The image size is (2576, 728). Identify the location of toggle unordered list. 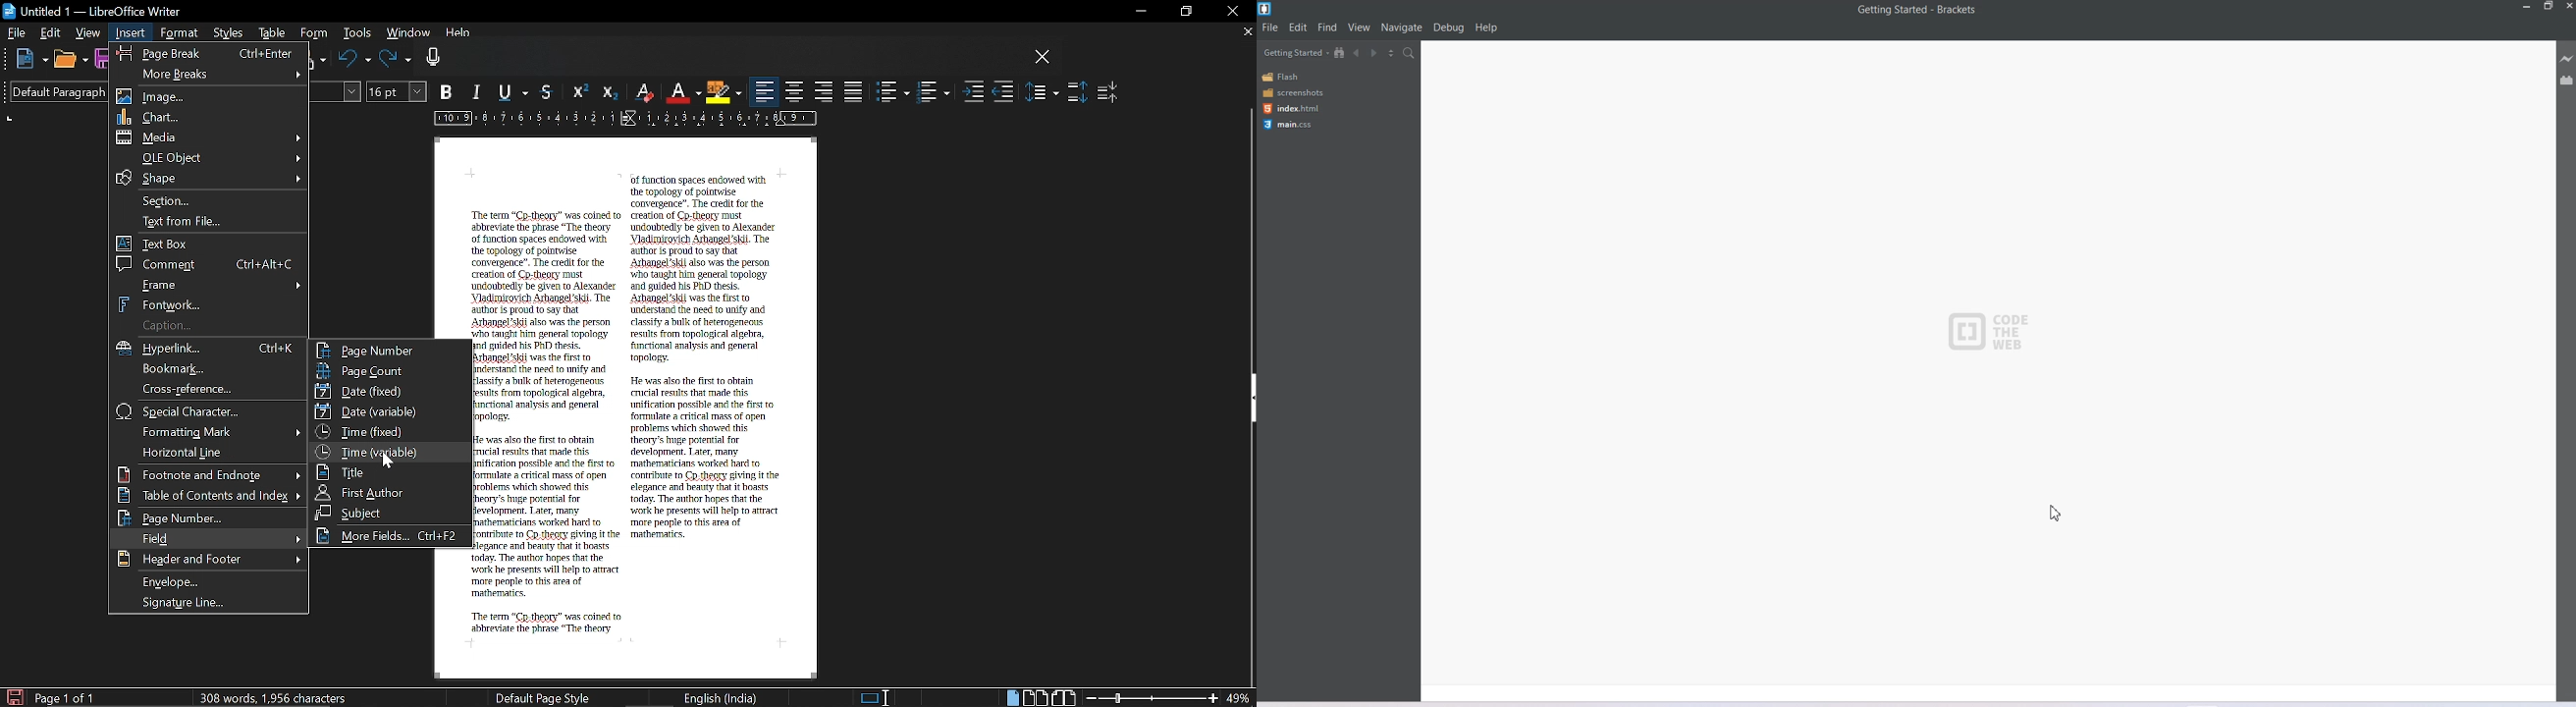
(893, 92).